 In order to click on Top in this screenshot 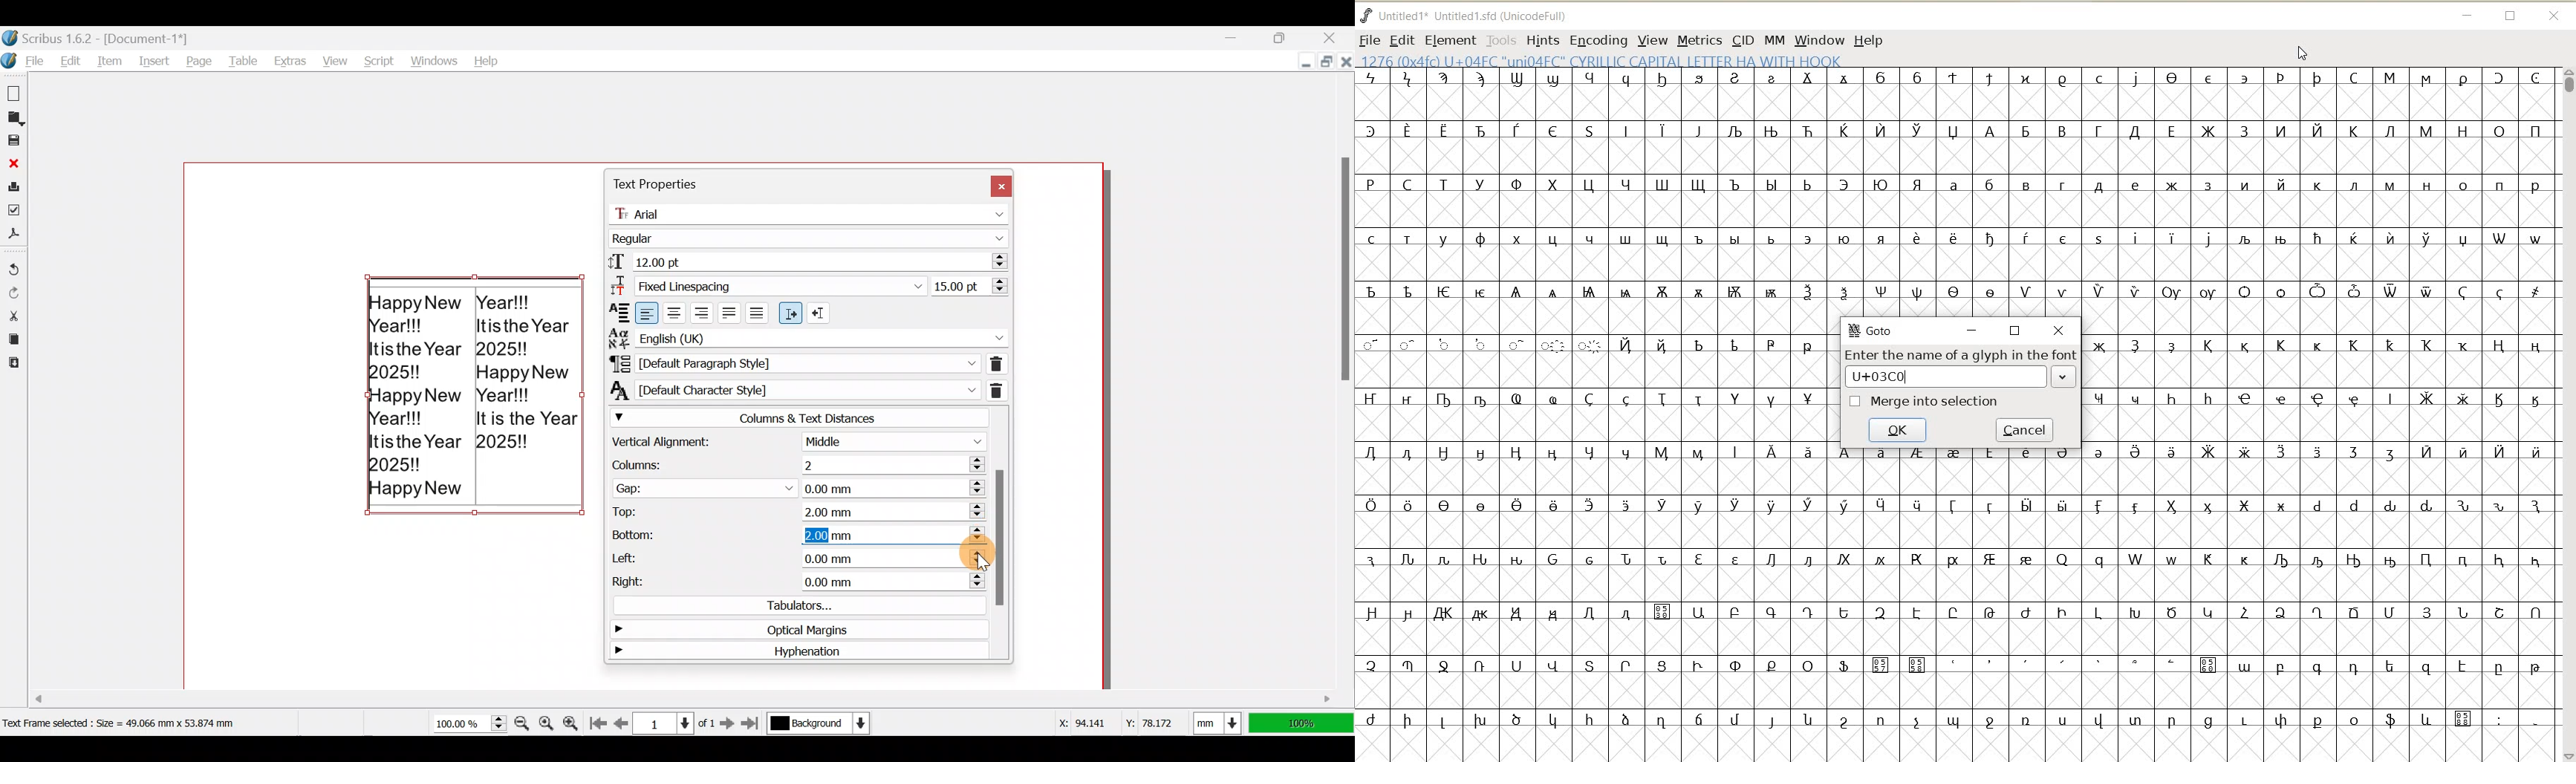, I will do `click(793, 510)`.